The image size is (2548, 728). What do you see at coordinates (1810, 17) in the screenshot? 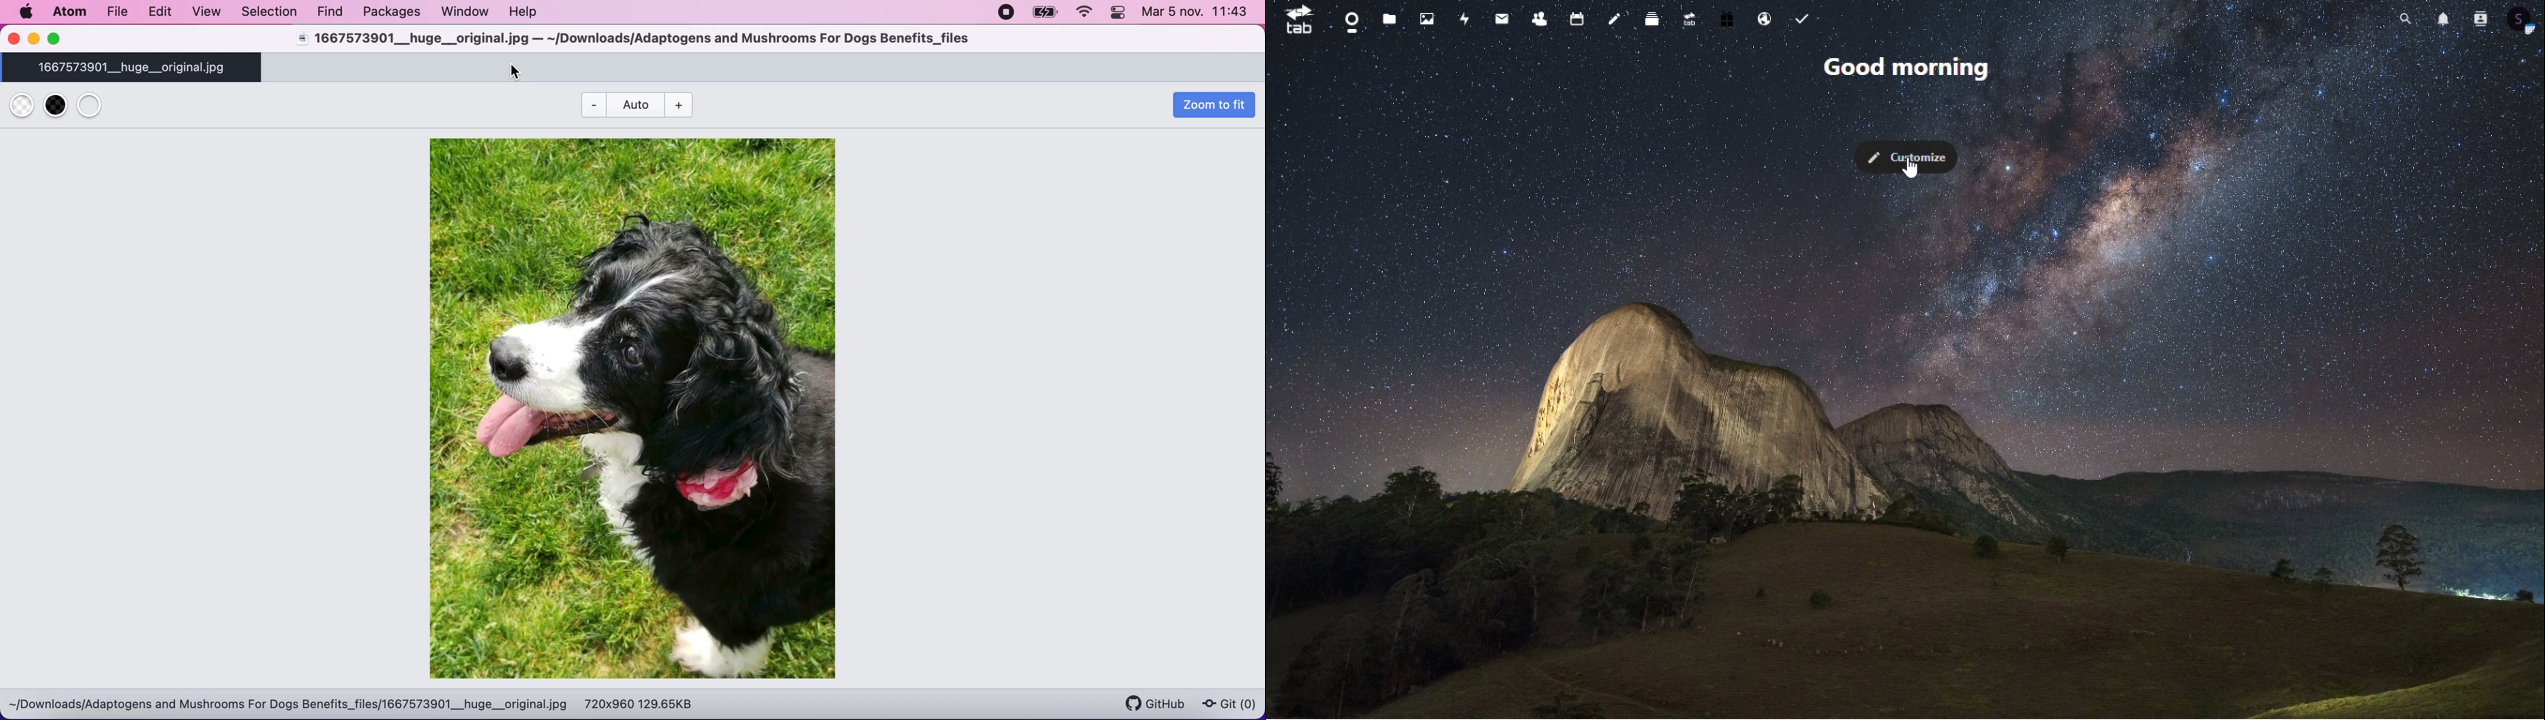
I see `tasks` at bounding box center [1810, 17].